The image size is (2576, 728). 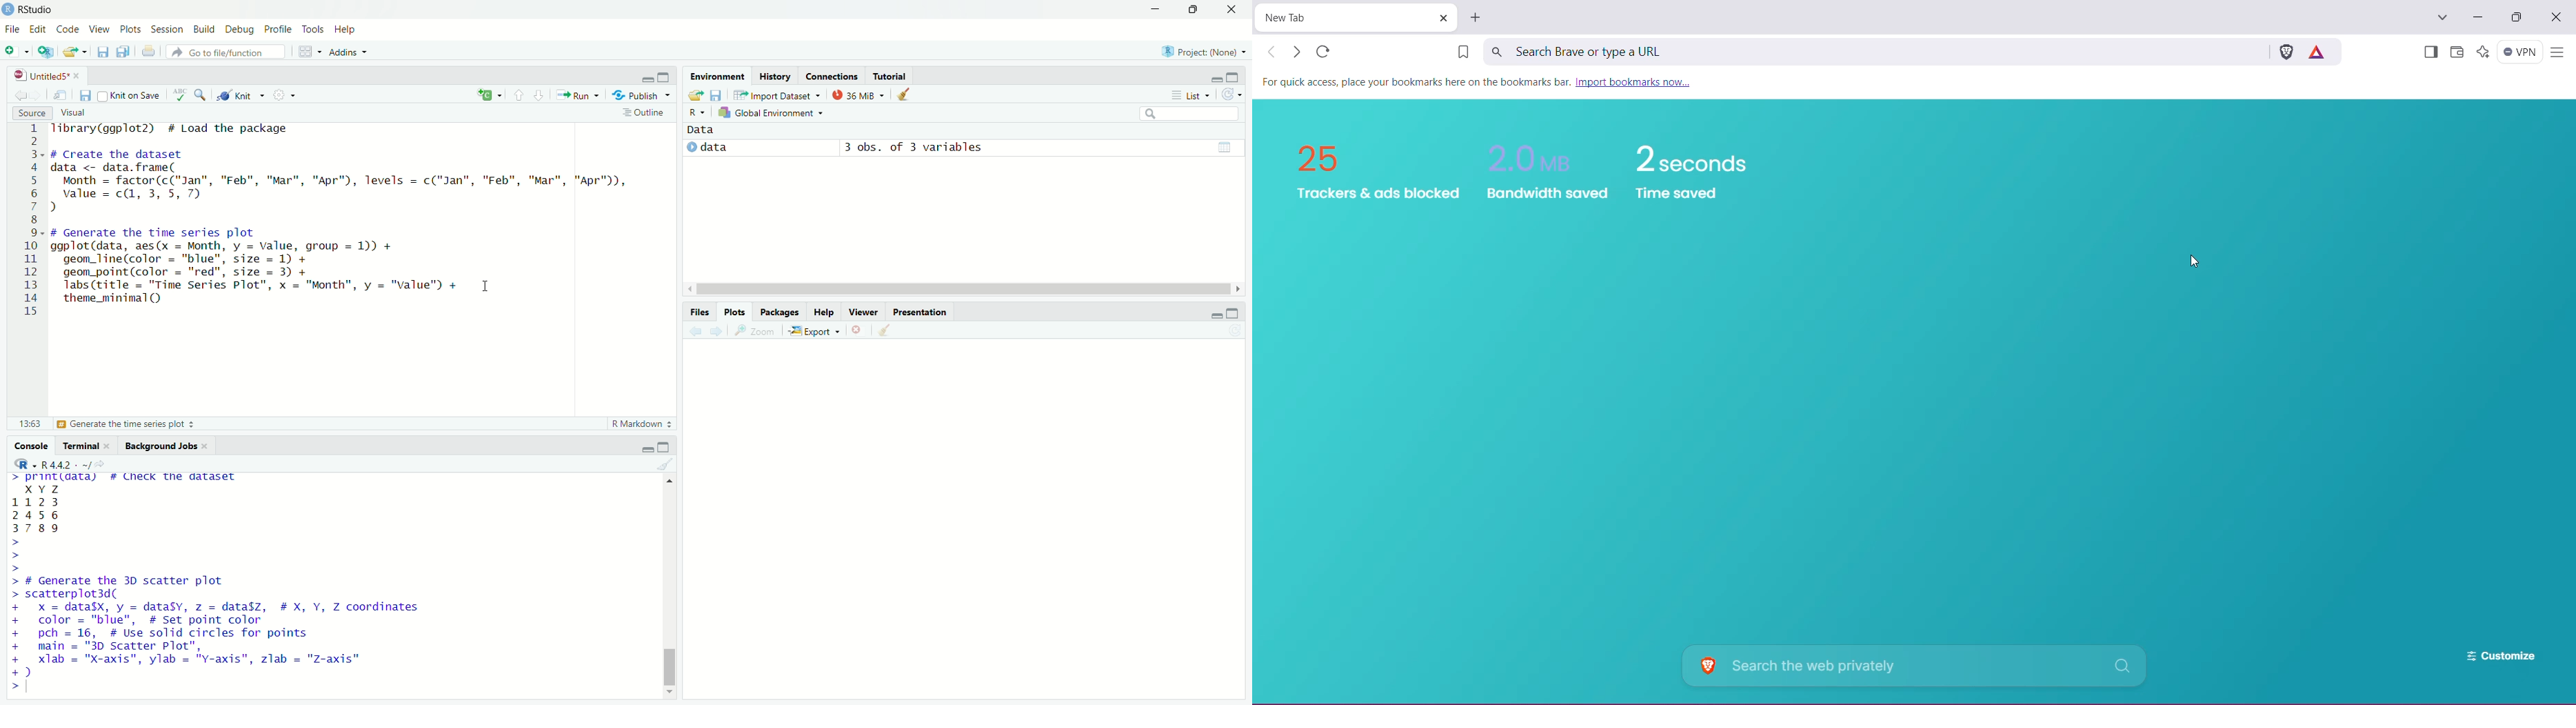 I want to click on clear console, so click(x=666, y=465).